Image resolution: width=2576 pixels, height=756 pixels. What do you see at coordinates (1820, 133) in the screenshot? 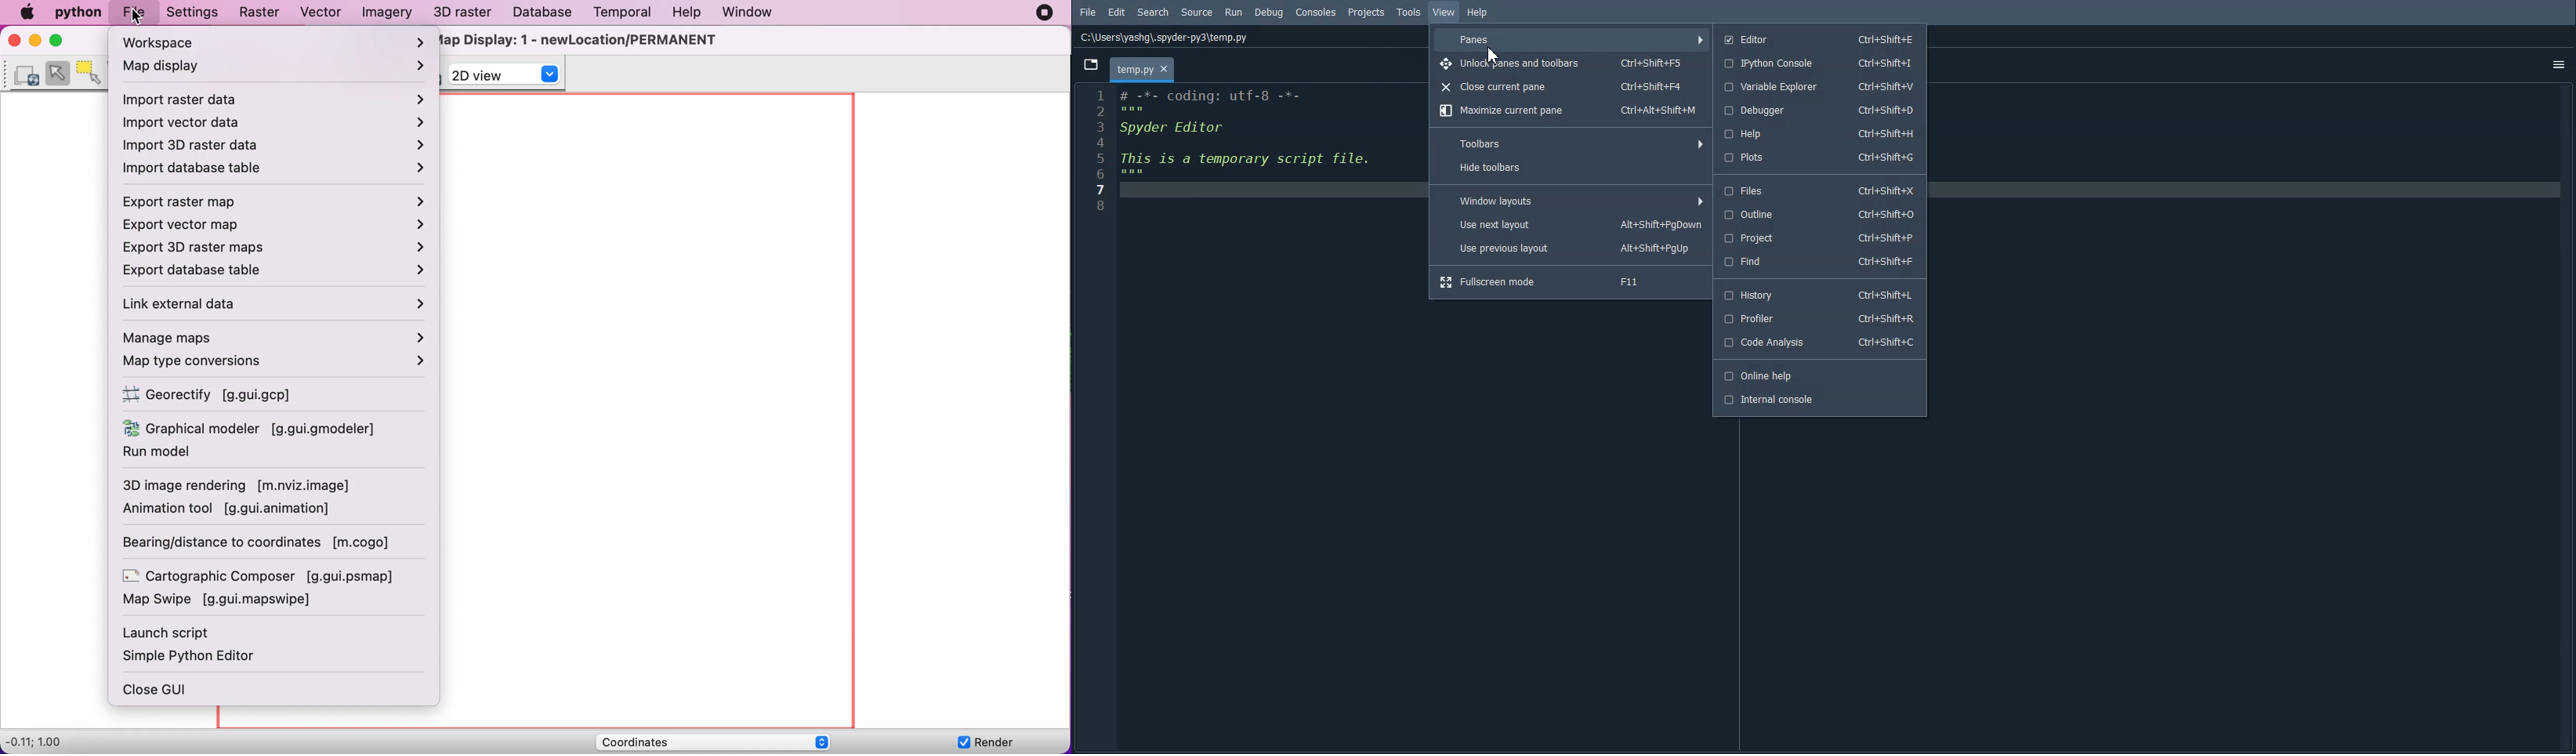
I see `Help` at bounding box center [1820, 133].